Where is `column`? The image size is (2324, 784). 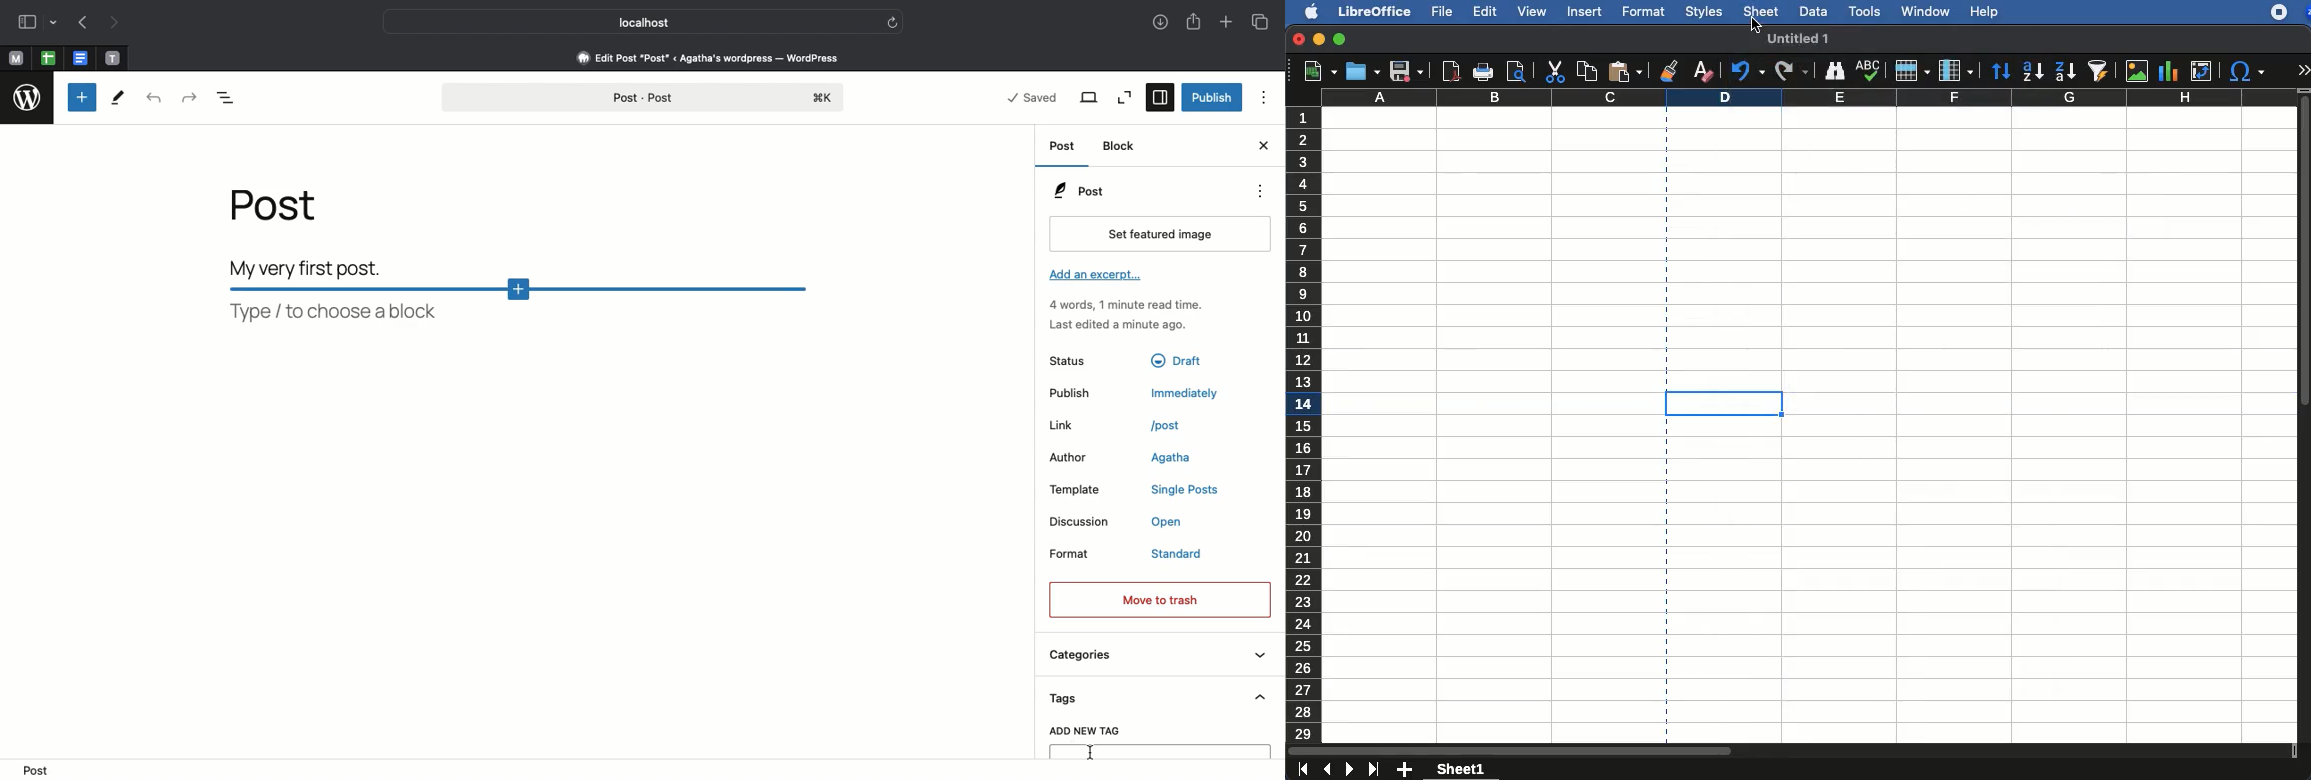 column is located at coordinates (1809, 98).